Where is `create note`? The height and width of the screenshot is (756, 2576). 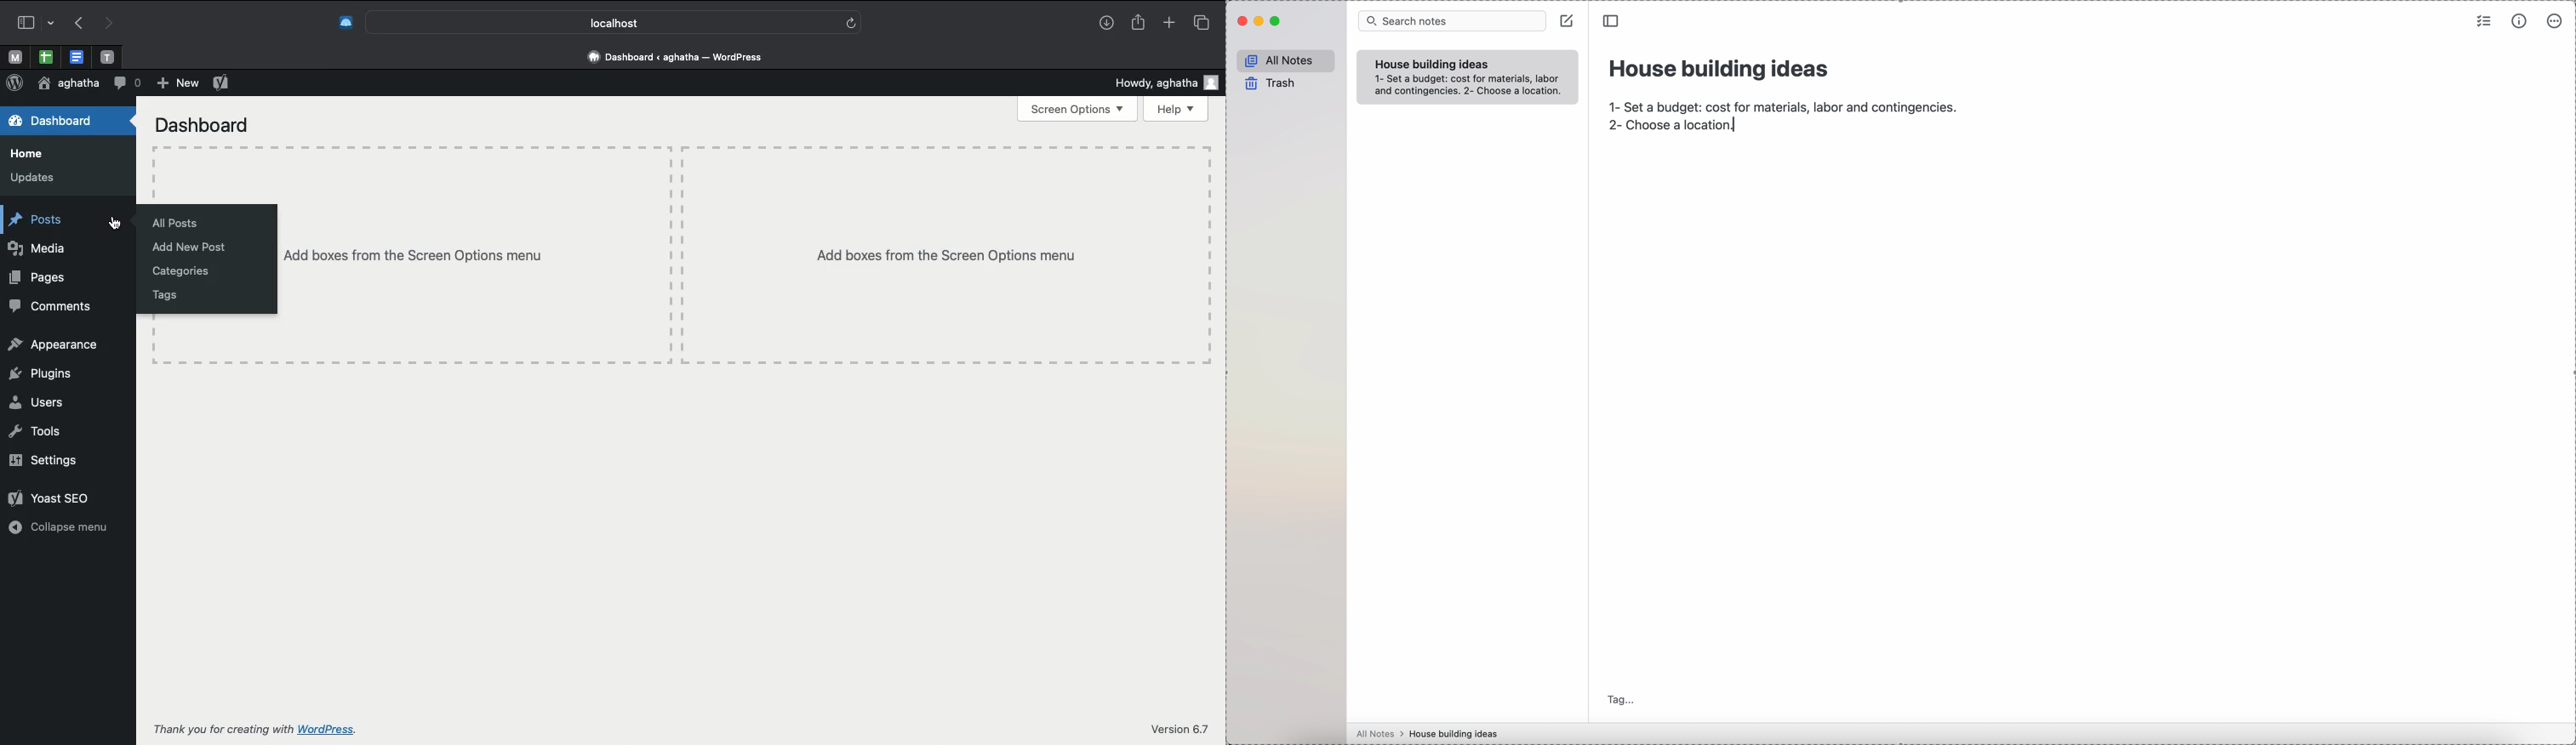
create note is located at coordinates (1569, 24).